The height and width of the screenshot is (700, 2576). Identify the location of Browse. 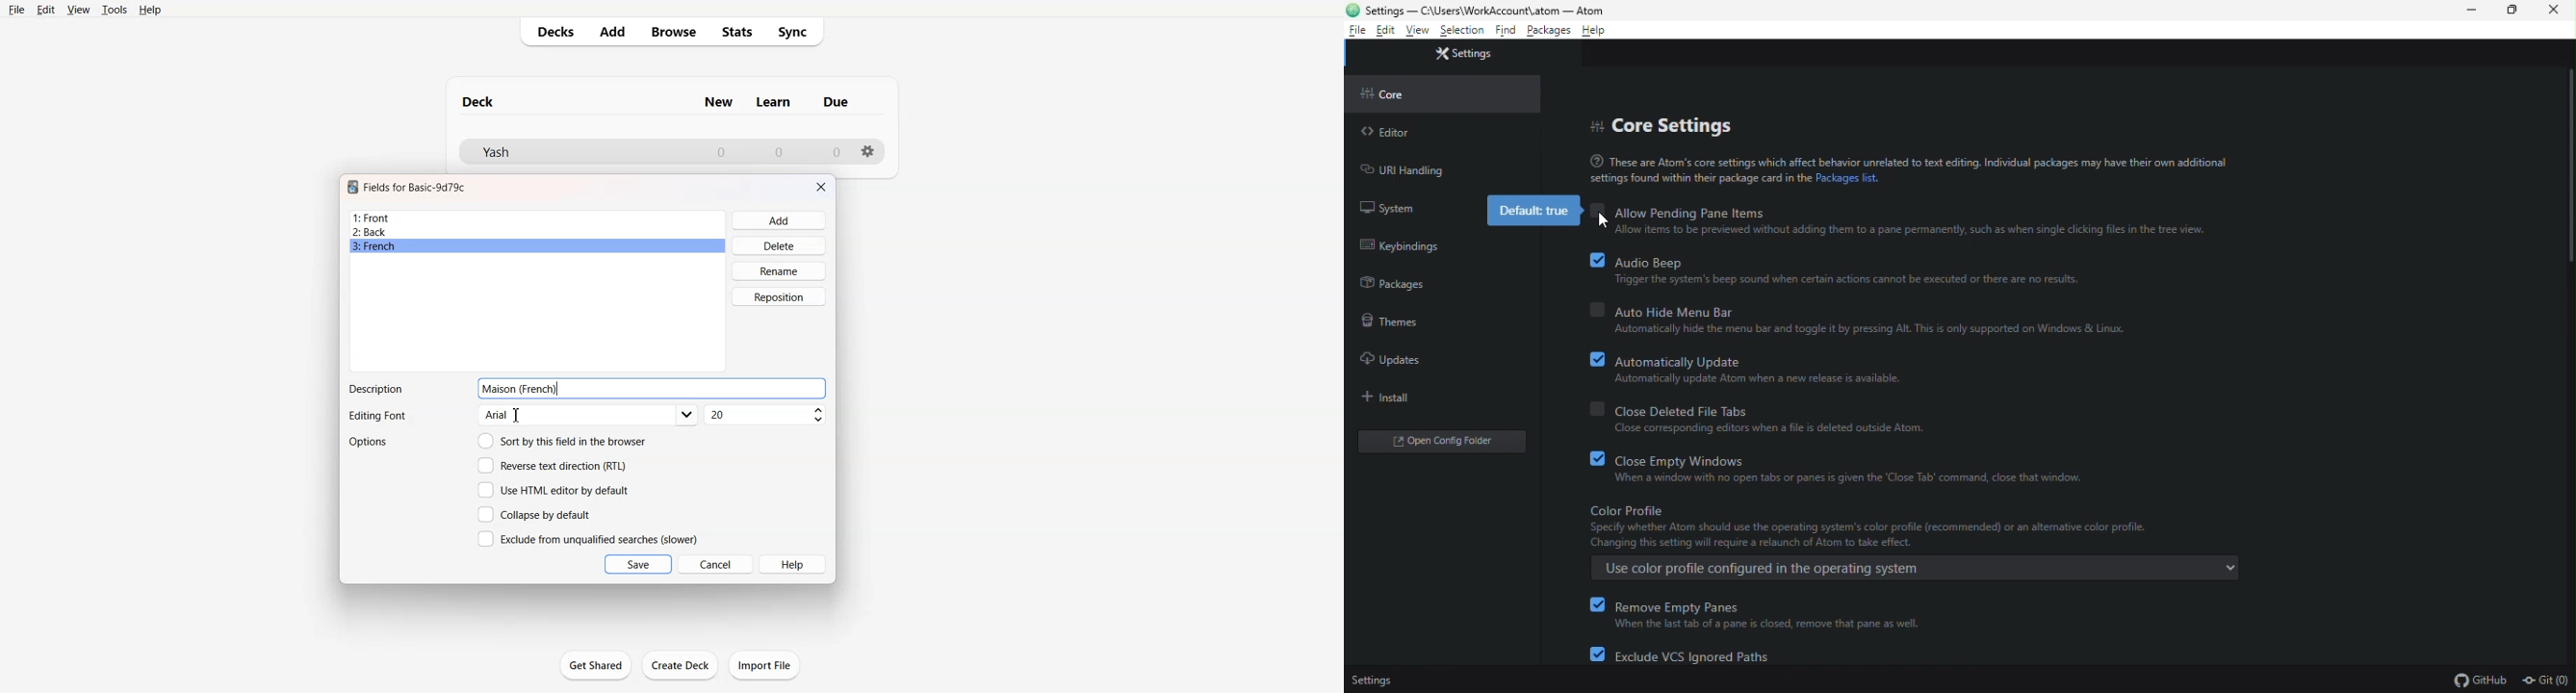
(673, 32).